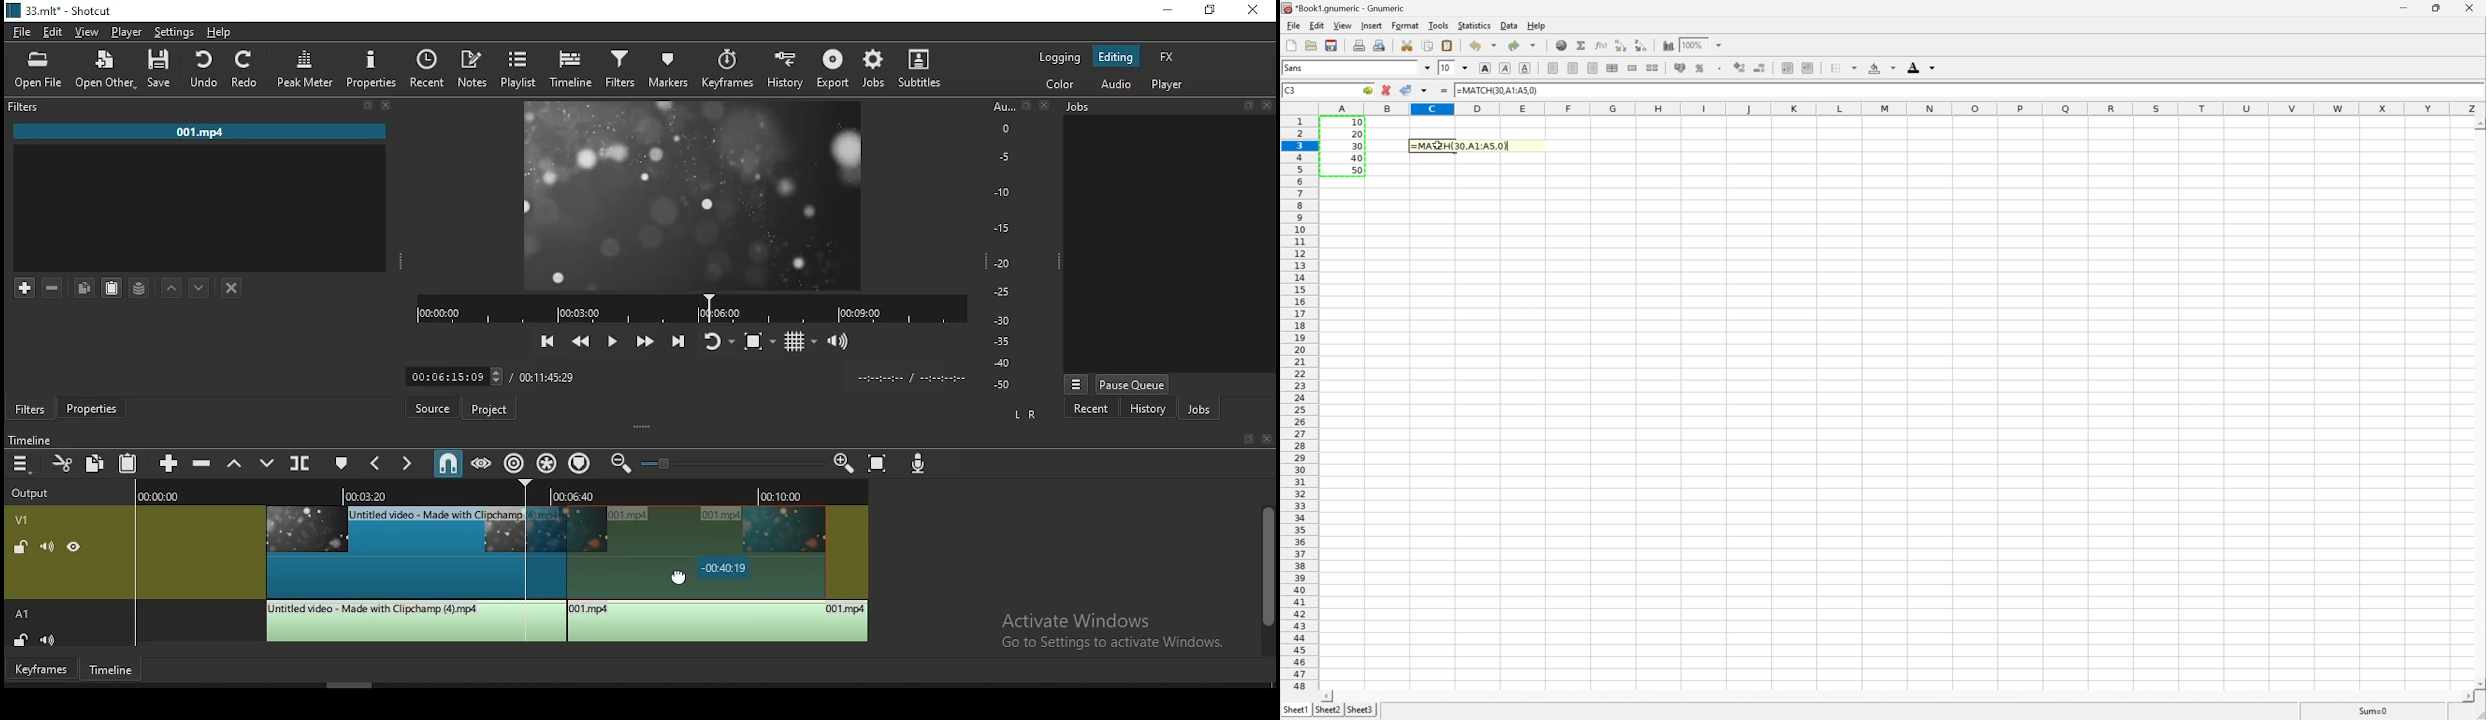  What do you see at coordinates (1808, 65) in the screenshot?
I see `Increase the indent, and align the contents to the left` at bounding box center [1808, 65].